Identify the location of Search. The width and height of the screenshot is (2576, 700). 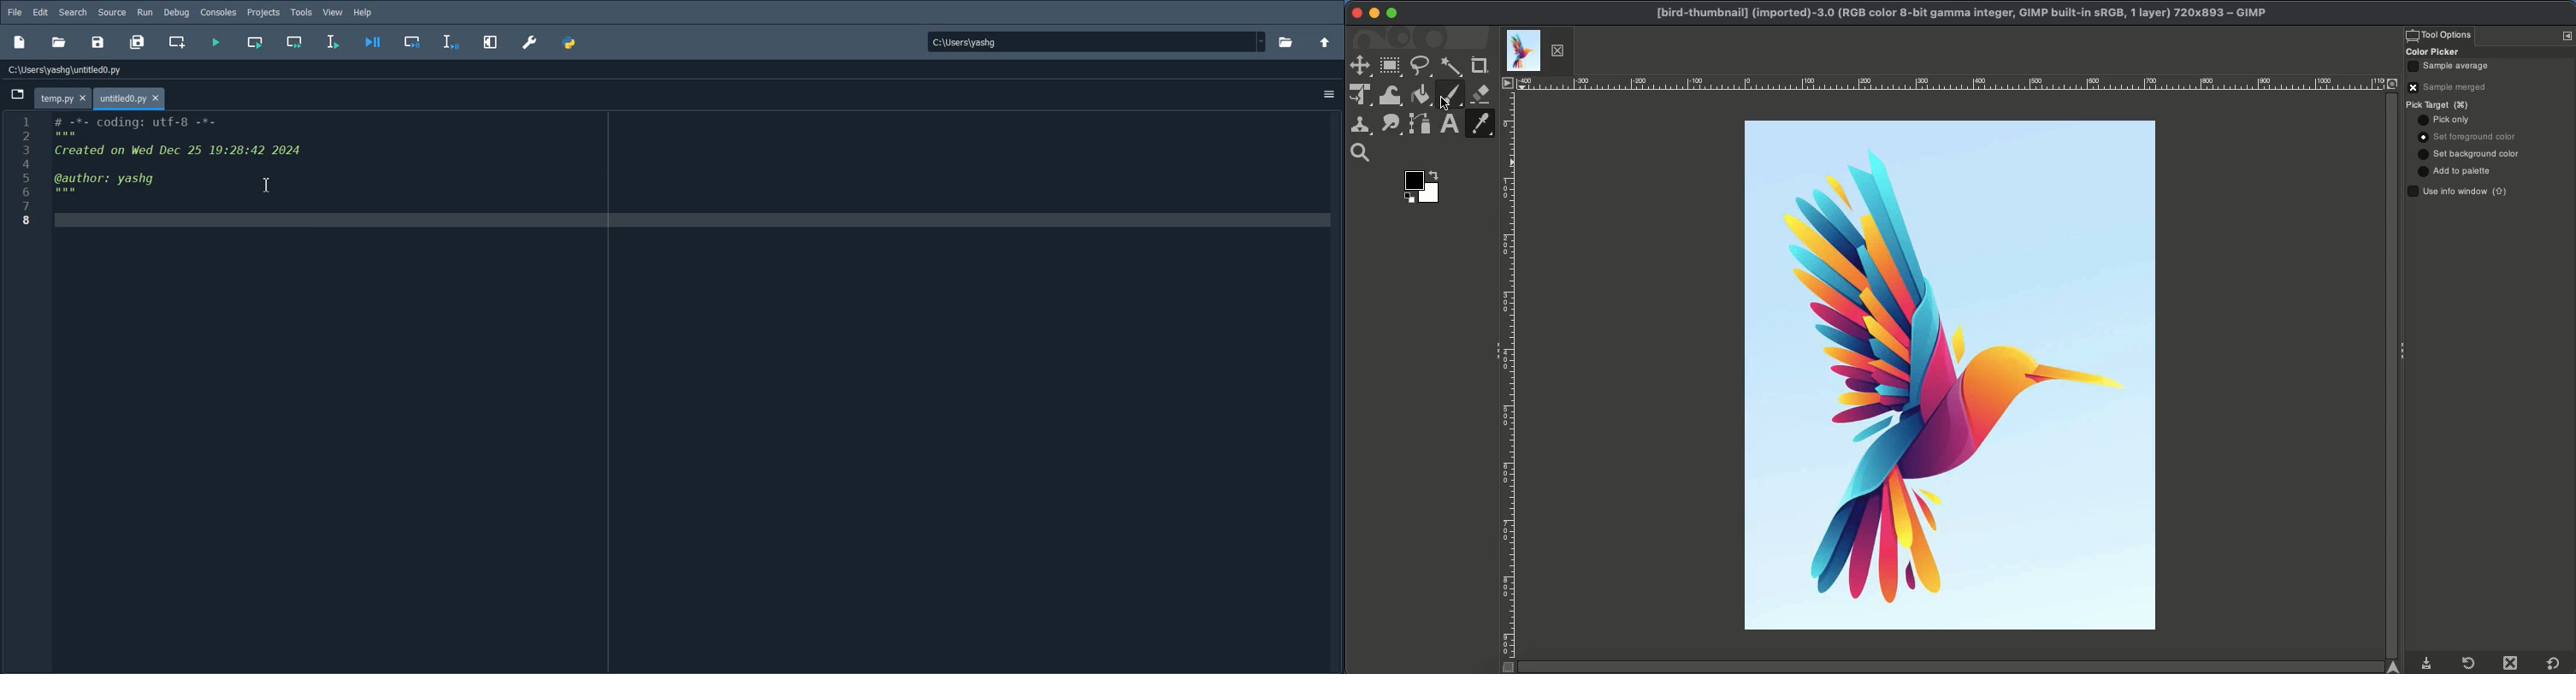
(74, 12).